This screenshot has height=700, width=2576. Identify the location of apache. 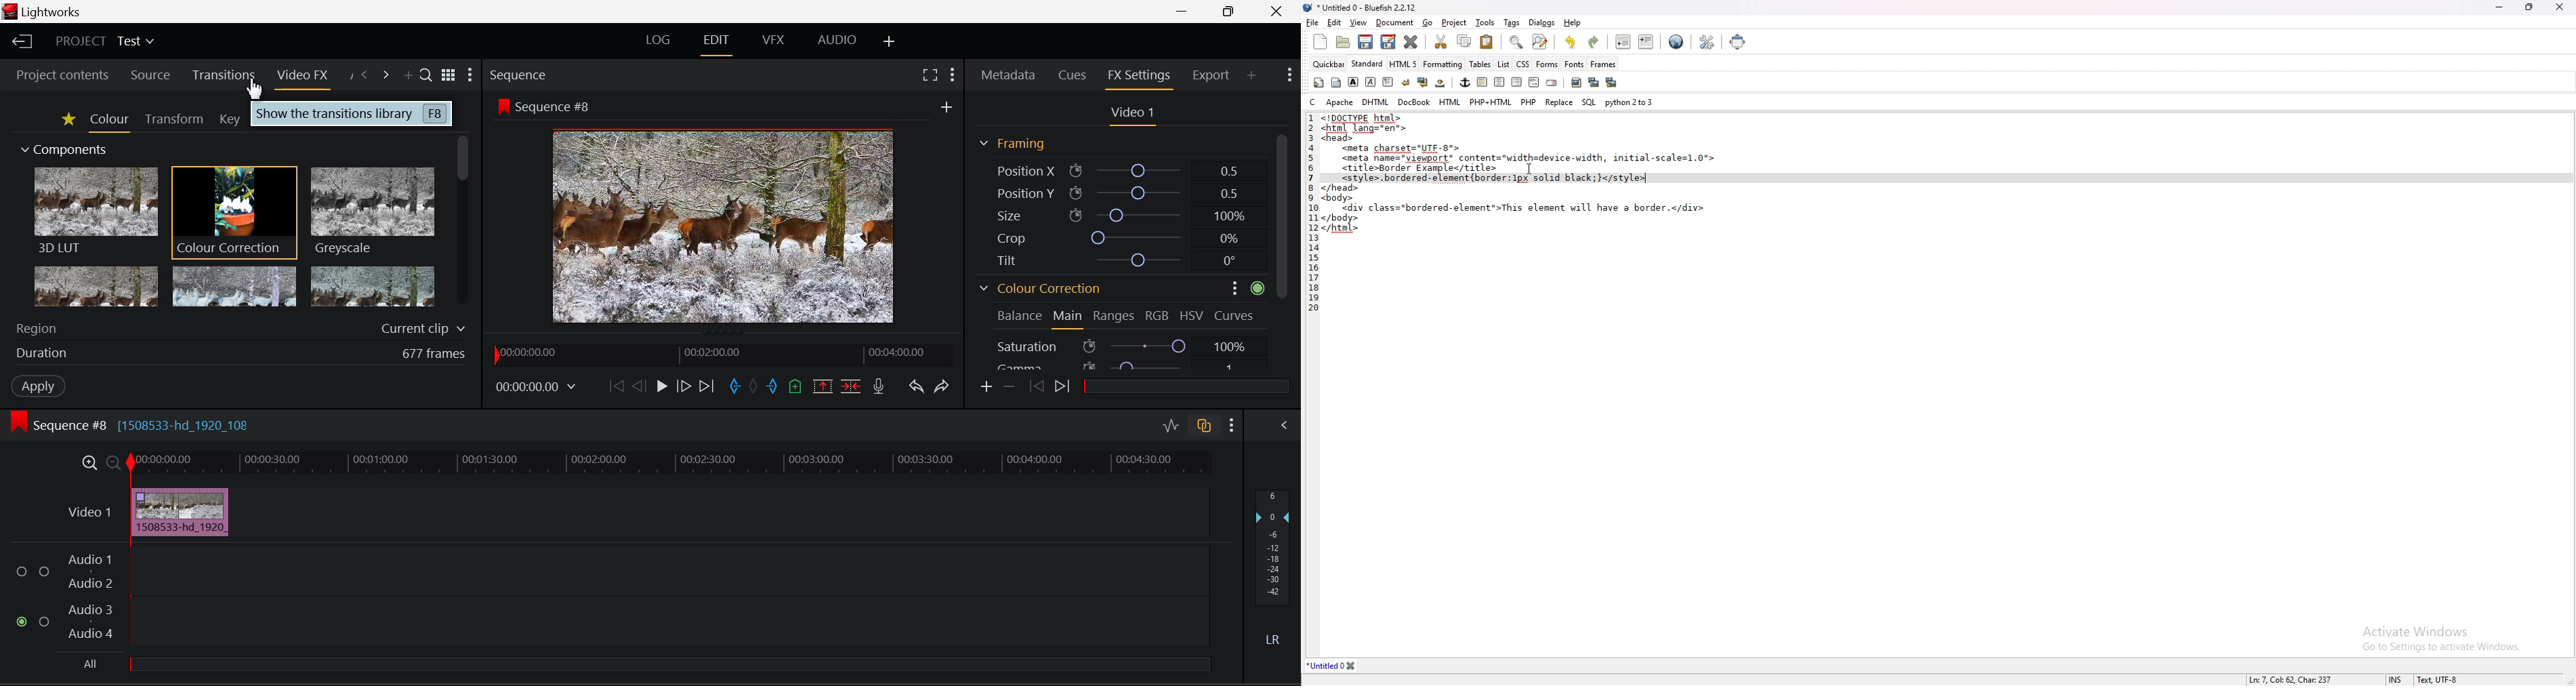
(1340, 102).